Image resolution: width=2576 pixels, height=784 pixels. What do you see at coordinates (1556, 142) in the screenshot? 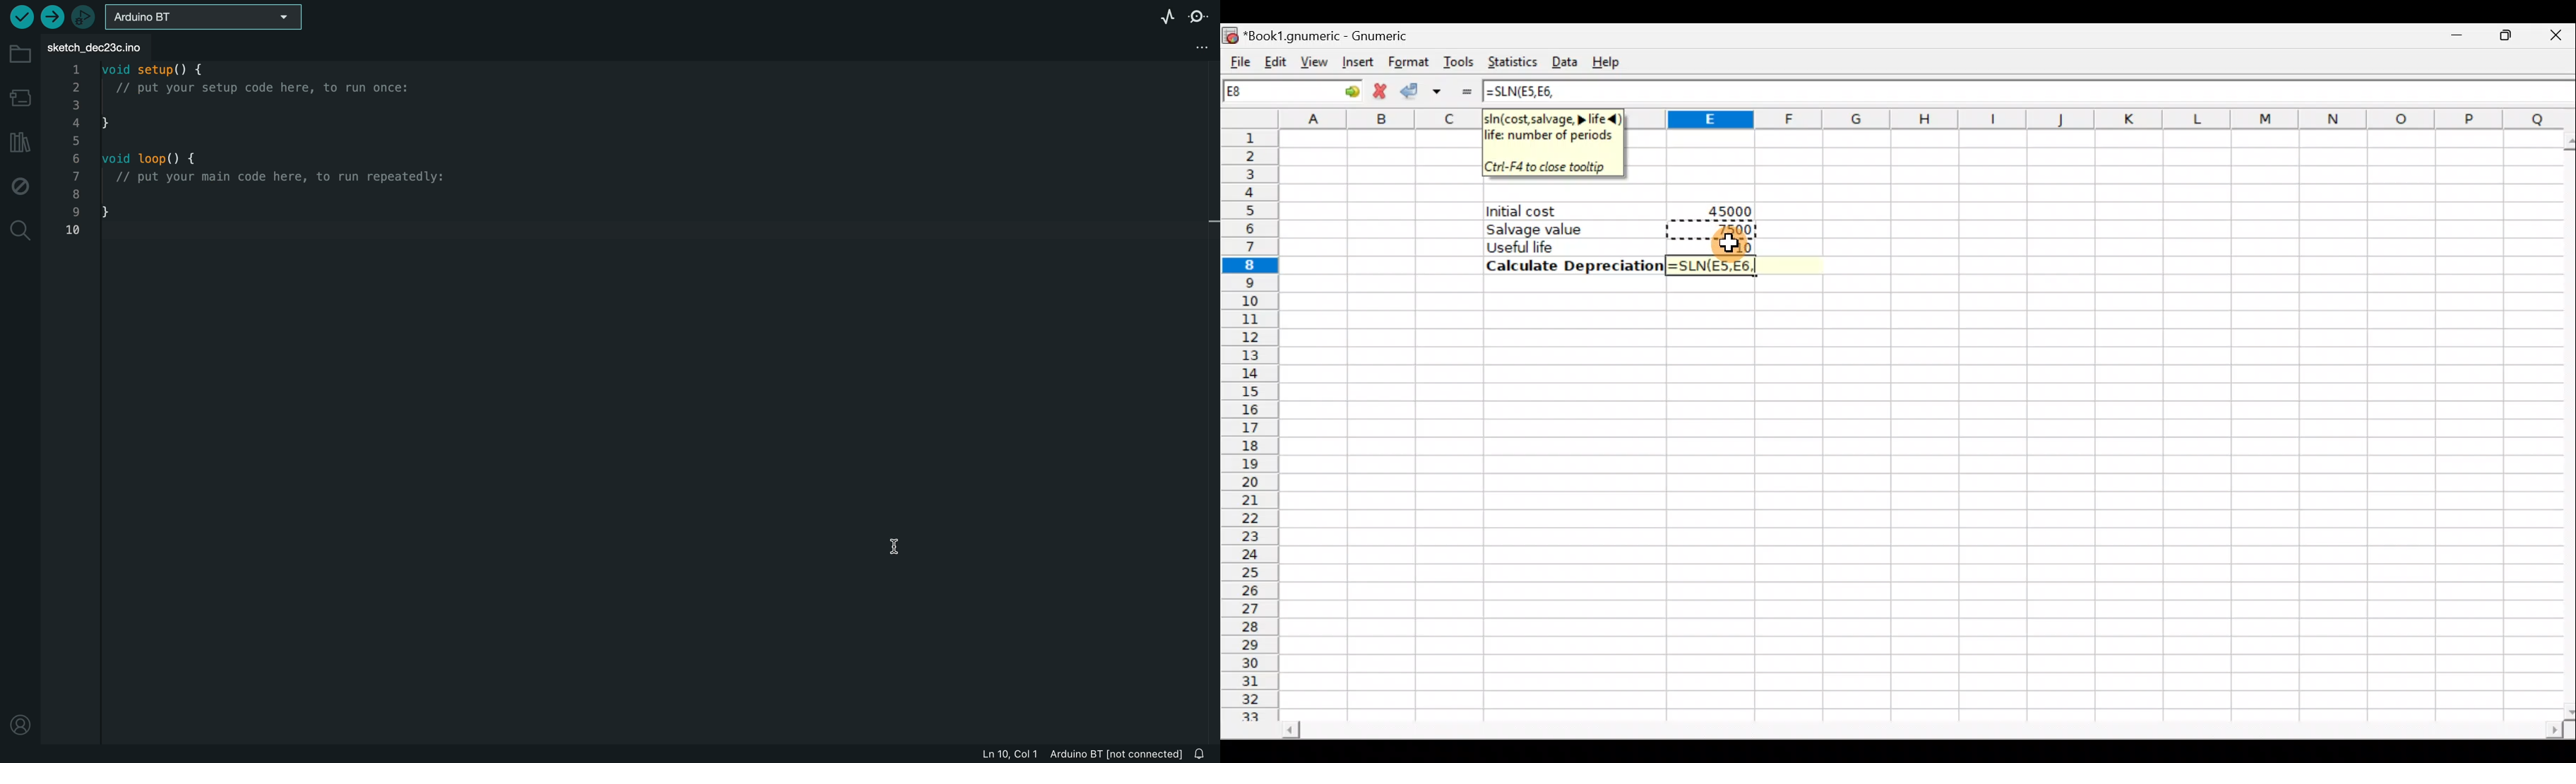
I see `sln(cost,salvage> life<)life: number of periods. Ctrl+F4 to close tooltip` at bounding box center [1556, 142].